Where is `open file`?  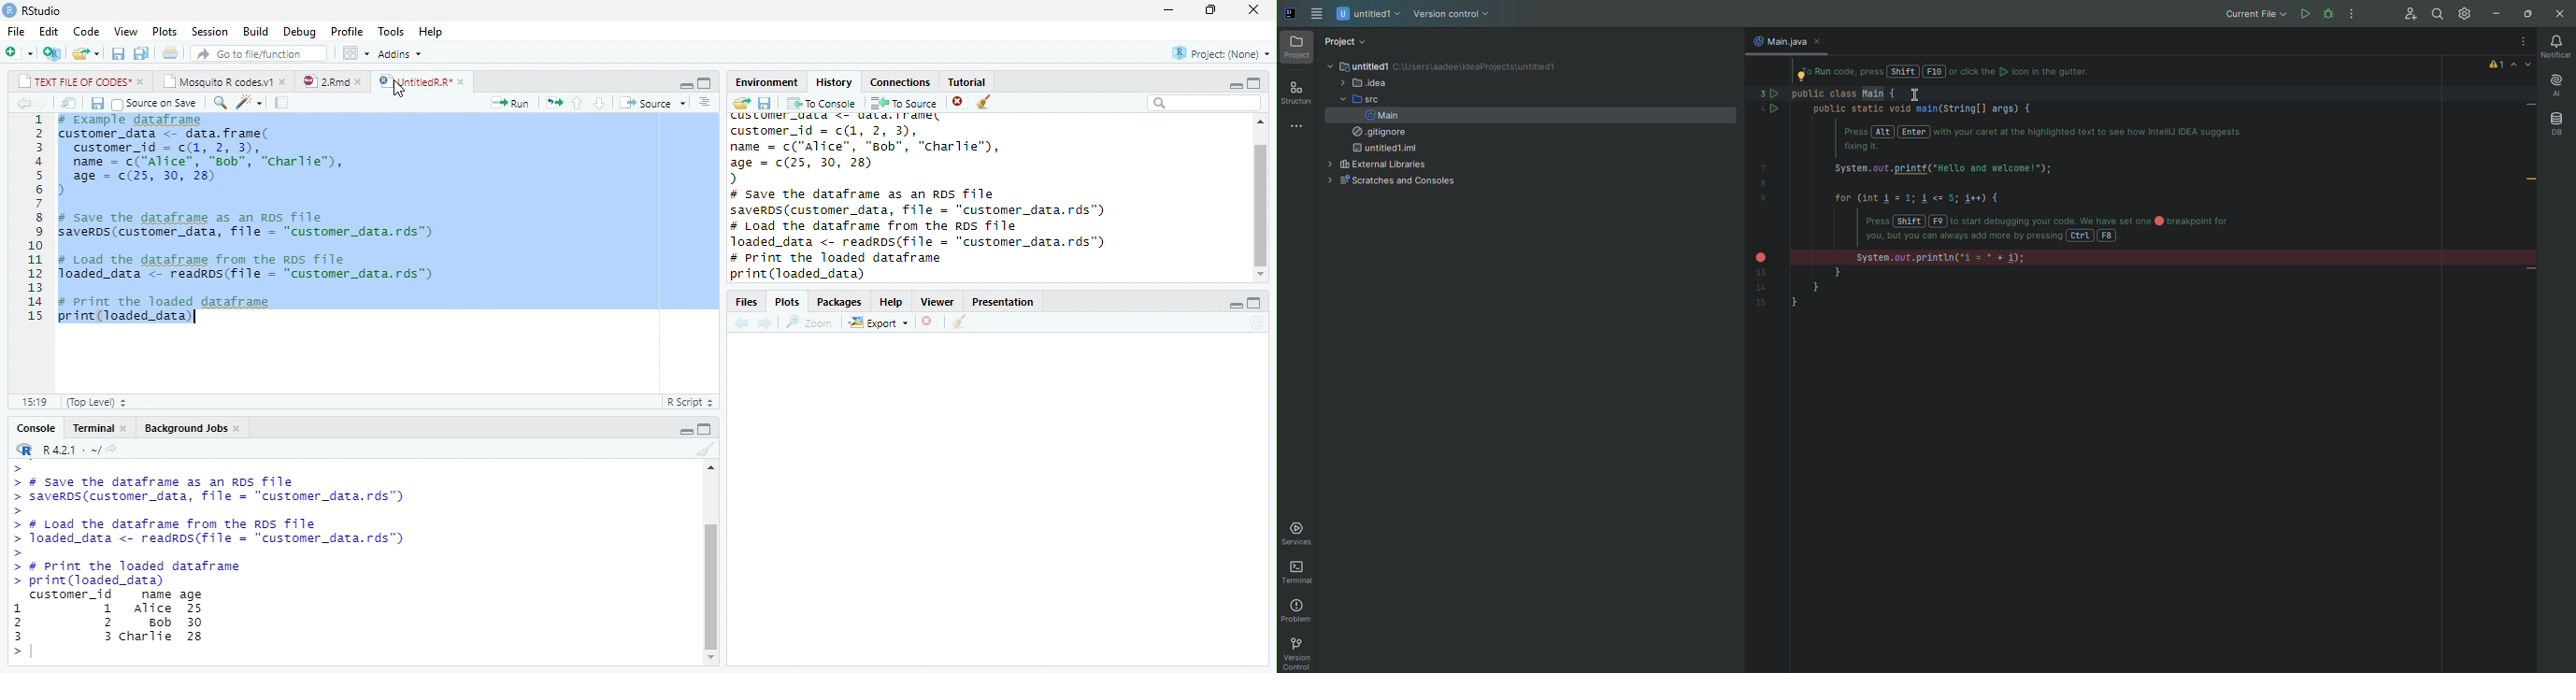 open file is located at coordinates (86, 53).